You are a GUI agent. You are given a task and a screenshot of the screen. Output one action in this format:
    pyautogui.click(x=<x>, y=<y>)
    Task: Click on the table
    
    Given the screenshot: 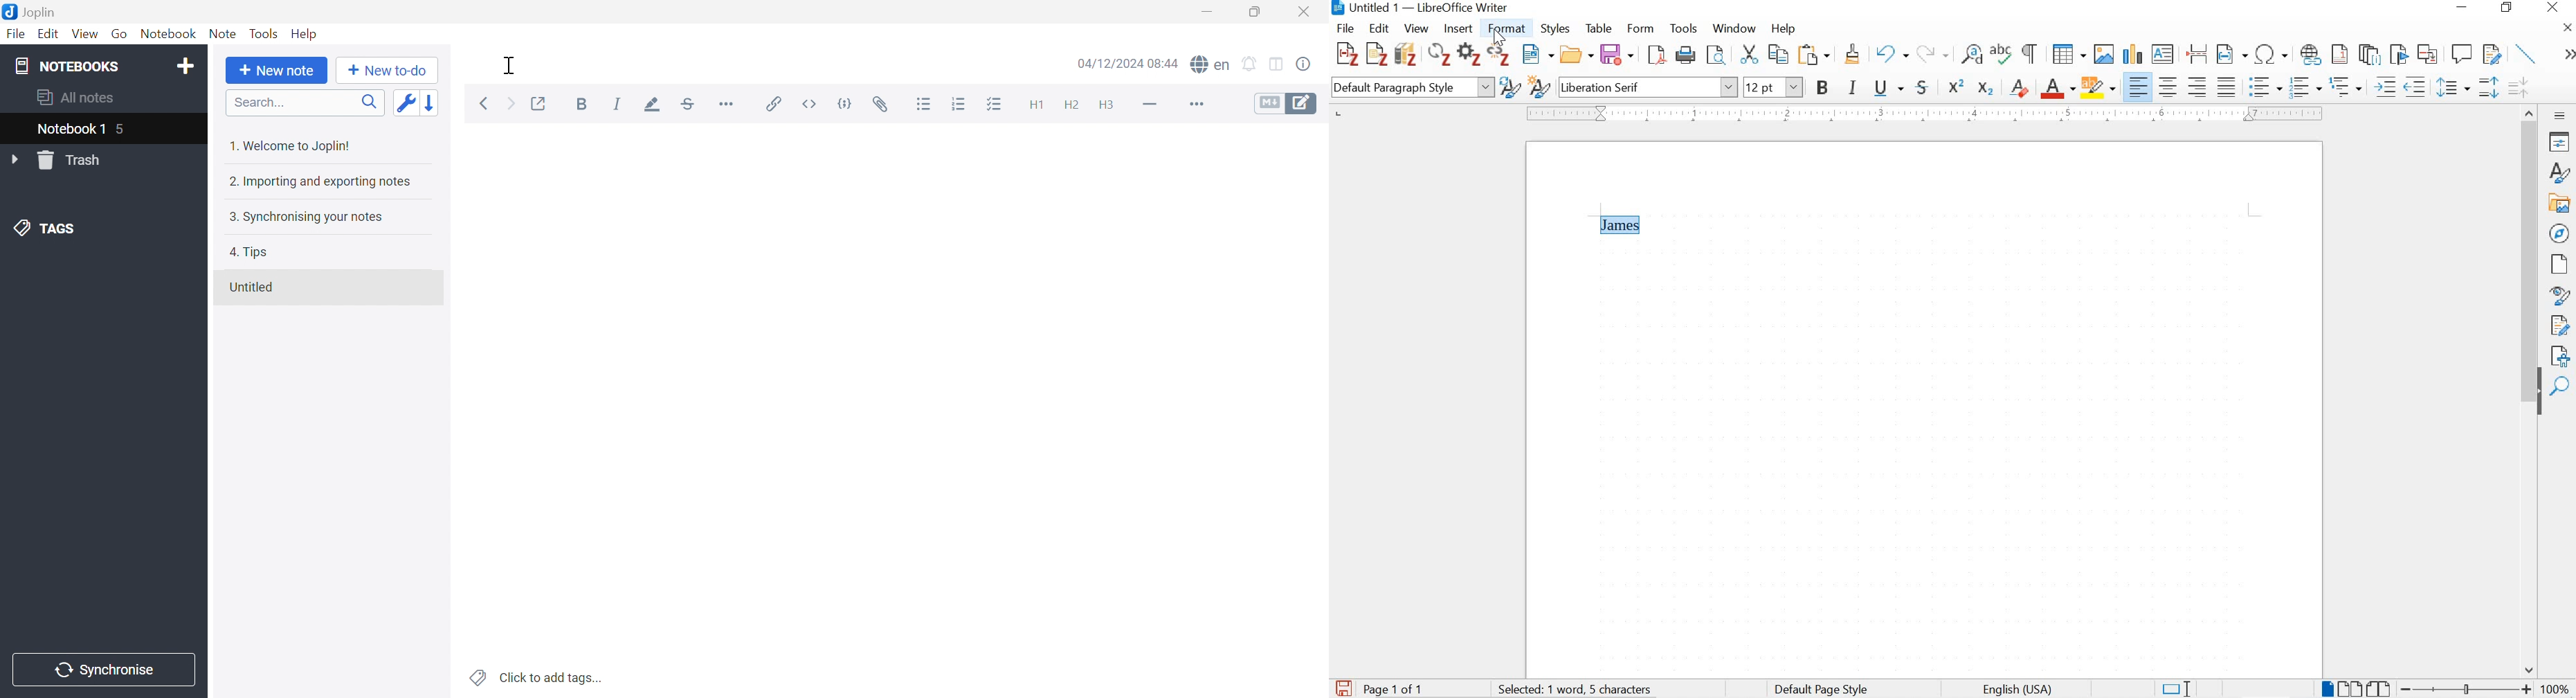 What is the action you would take?
    pyautogui.click(x=1598, y=28)
    